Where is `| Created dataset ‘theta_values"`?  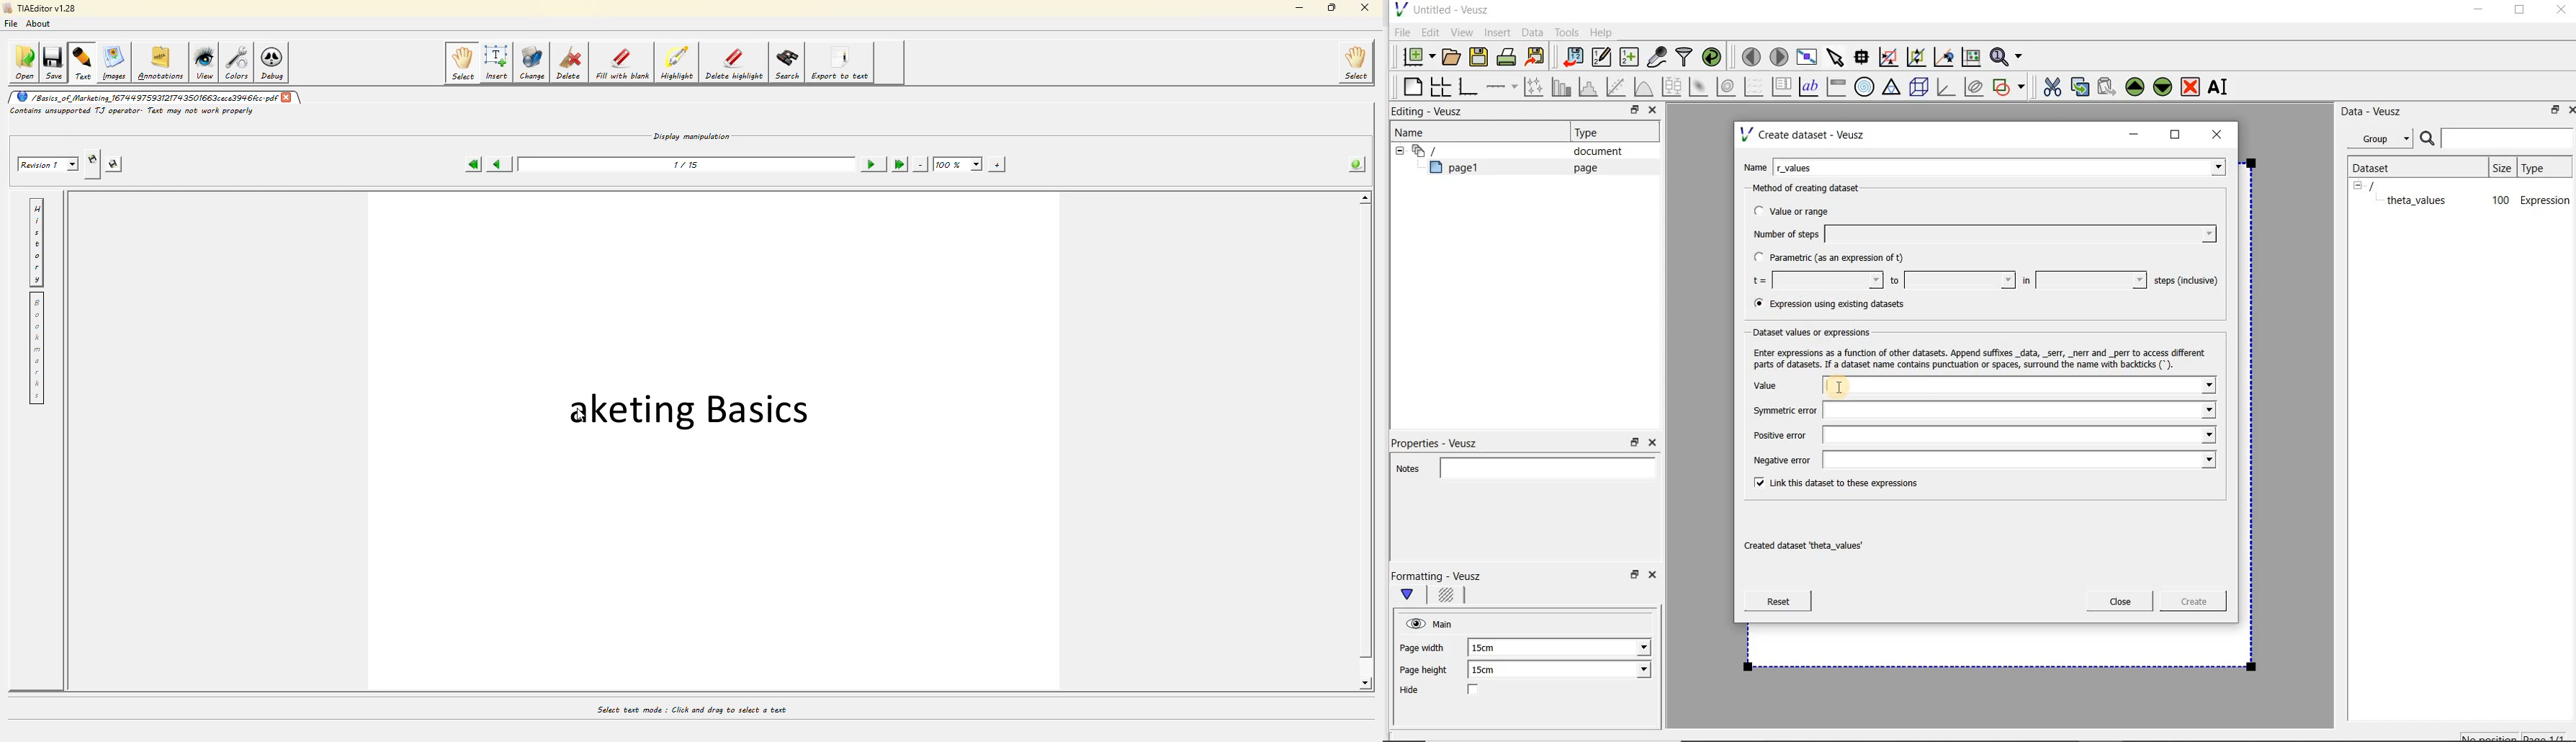 | Created dataset ‘theta_values" is located at coordinates (1819, 541).